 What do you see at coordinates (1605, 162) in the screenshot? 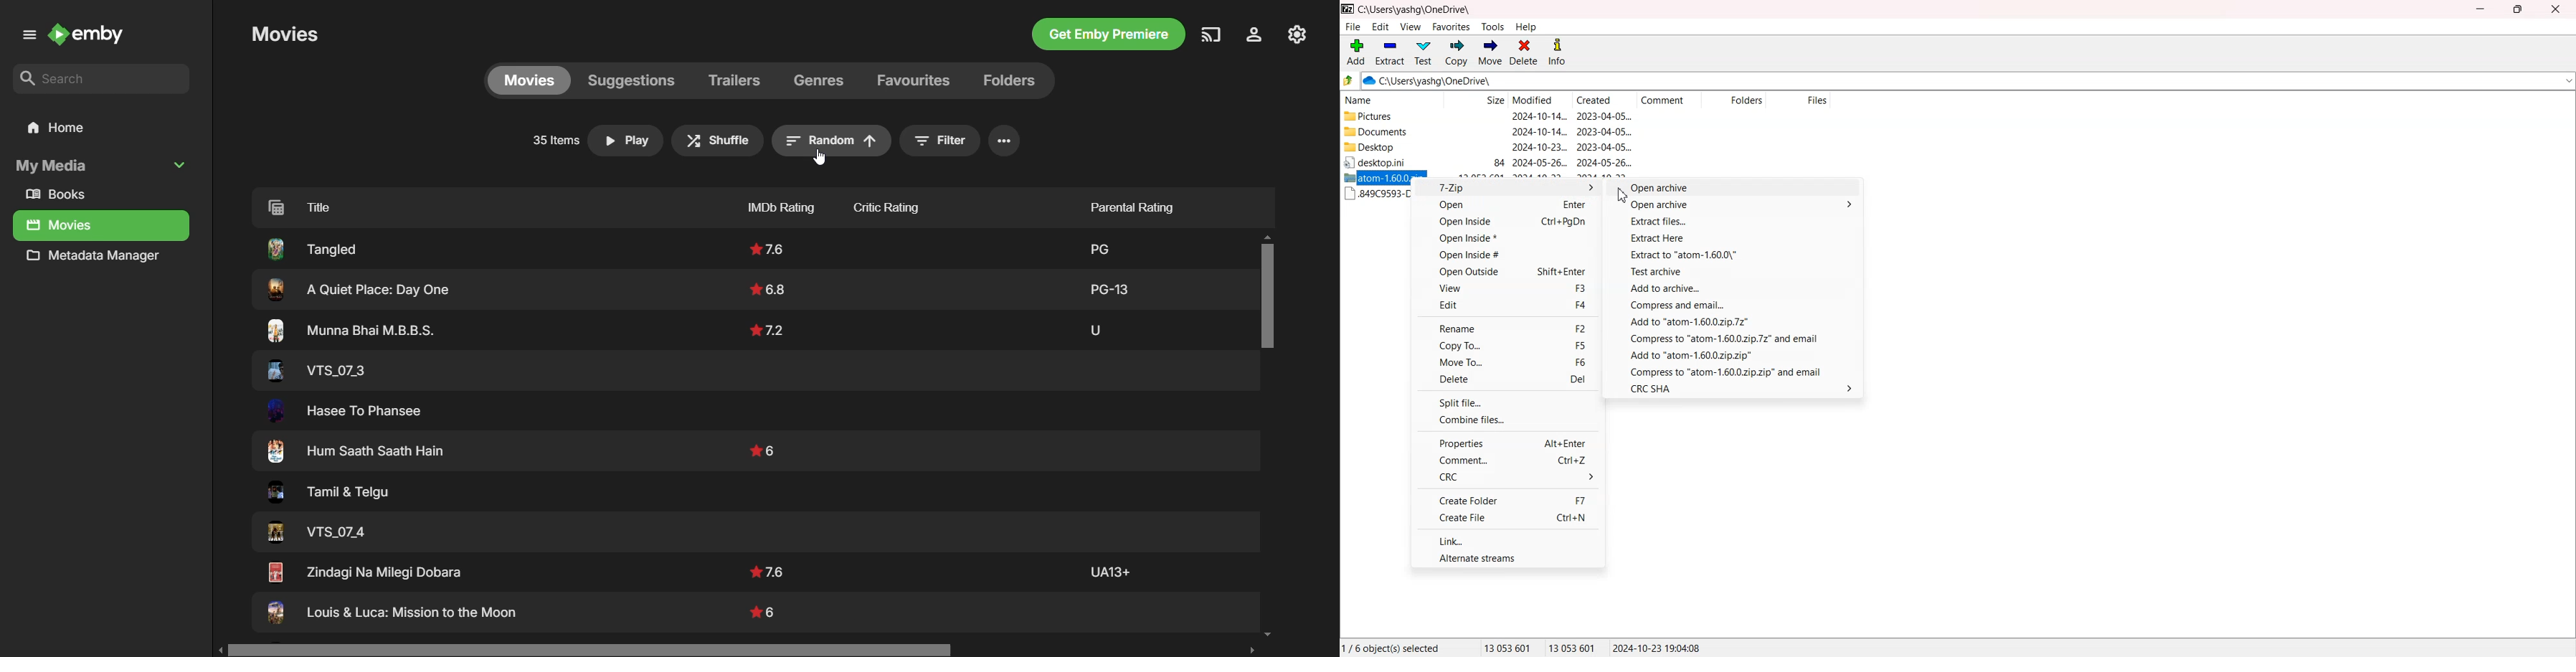
I see `2024-05-26` at bounding box center [1605, 162].